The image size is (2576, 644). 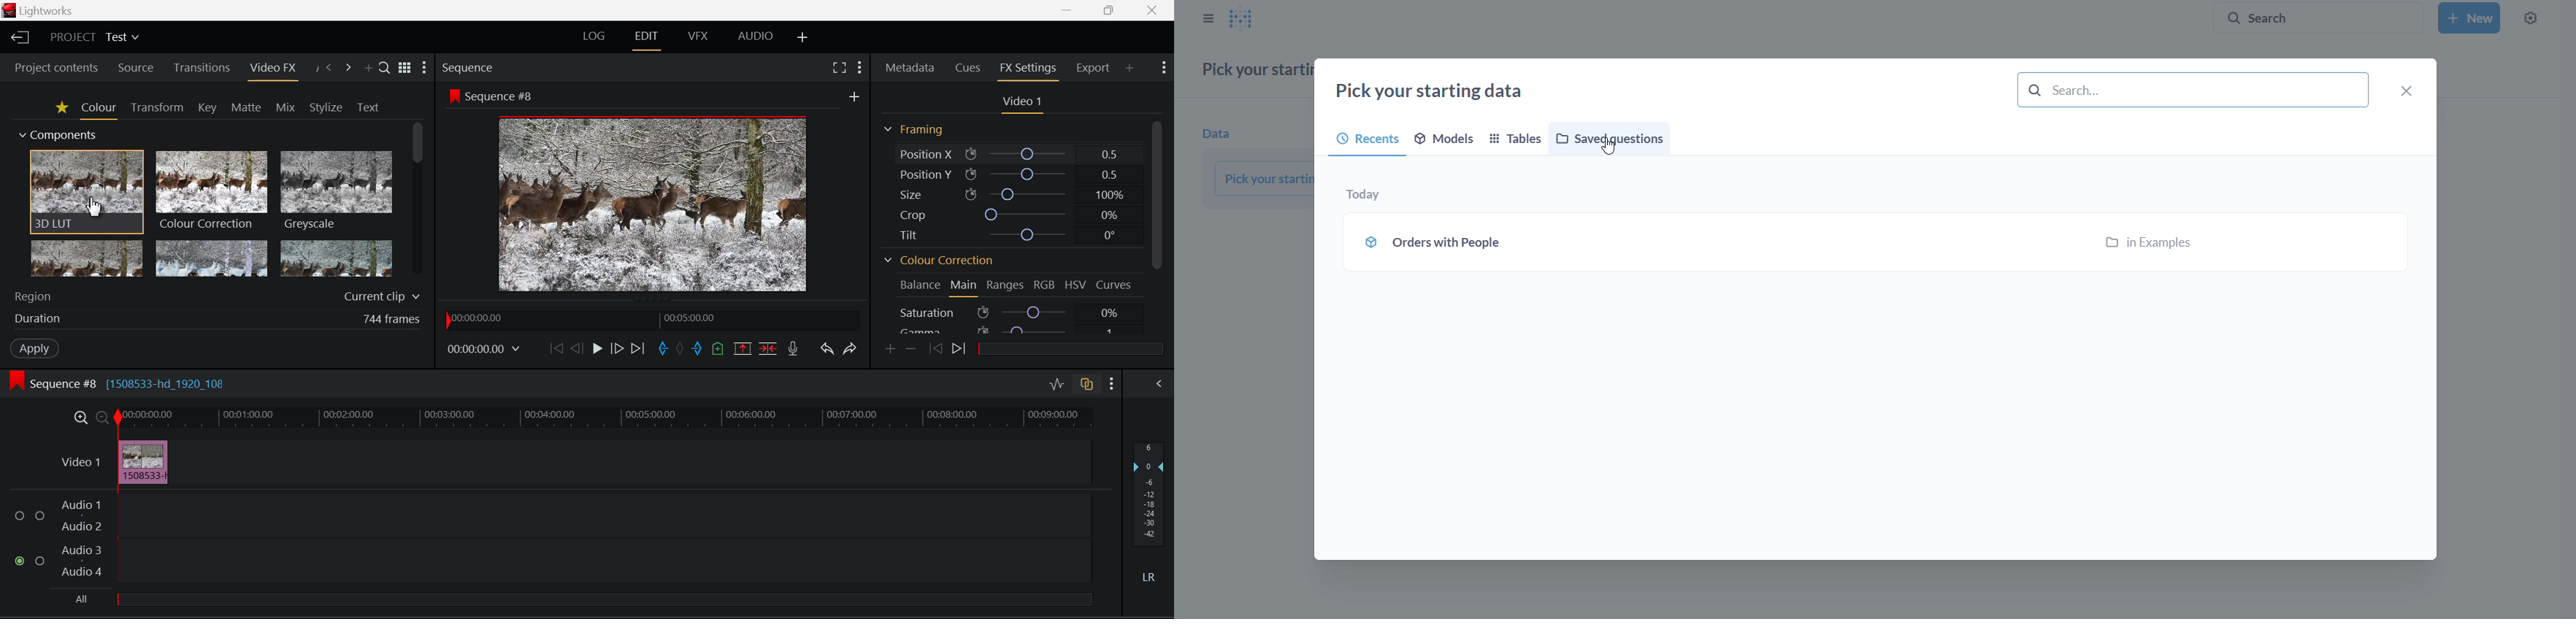 I want to click on Timeline Zoom Out, so click(x=102, y=417).